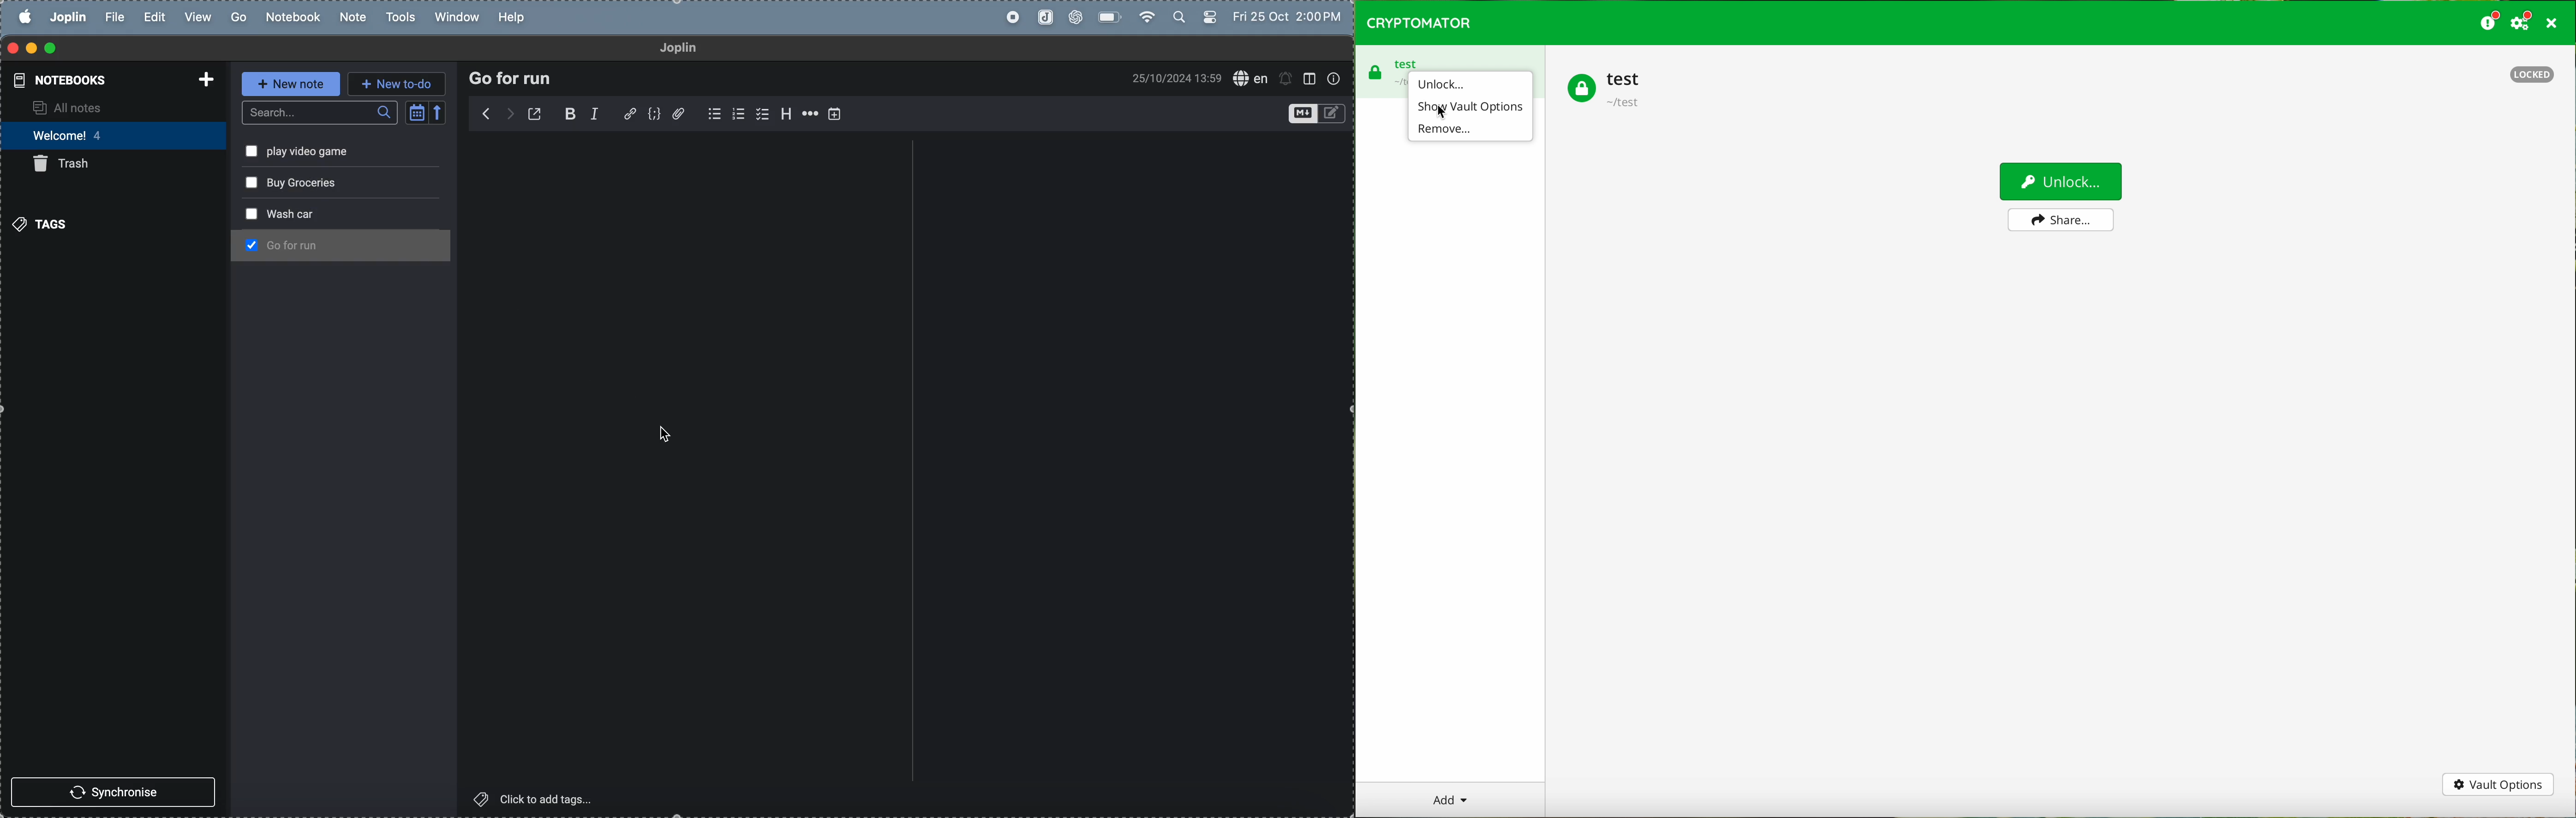 This screenshot has width=2576, height=840. I want to click on record, so click(1010, 18).